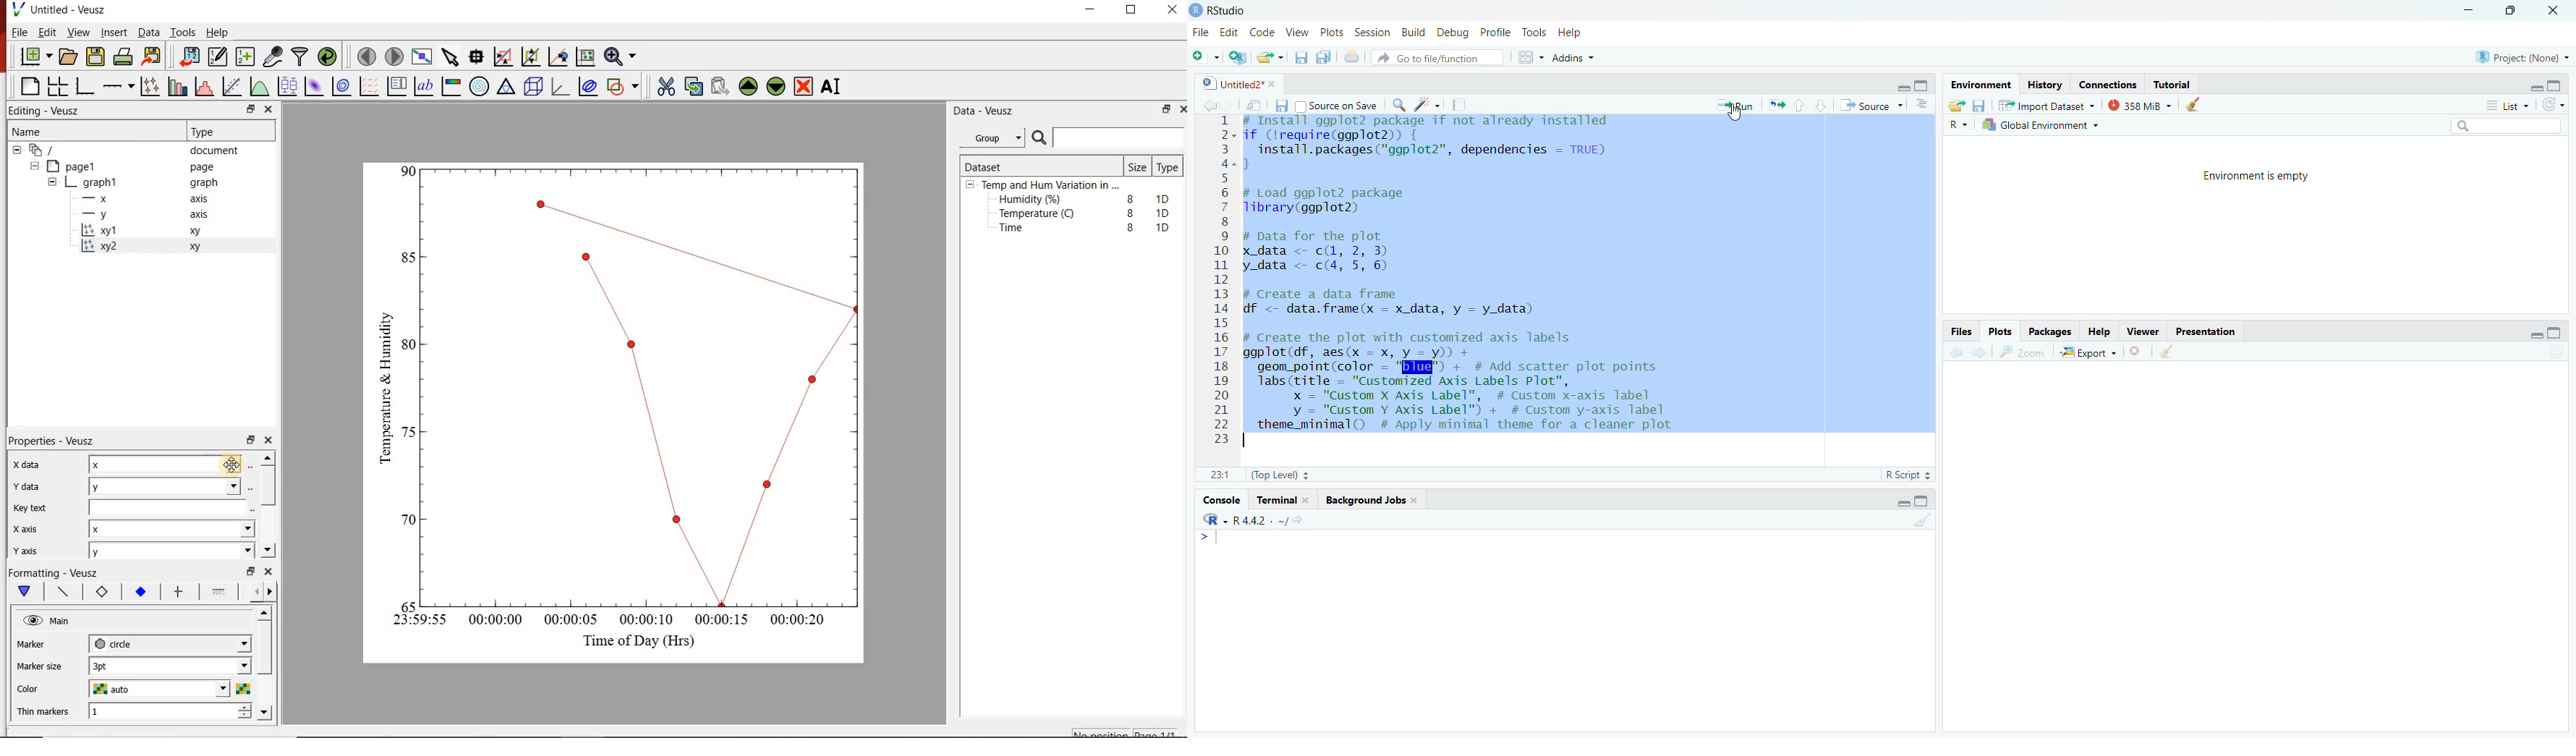 This screenshot has width=2576, height=756. What do you see at coordinates (272, 55) in the screenshot?
I see `capture remote data` at bounding box center [272, 55].